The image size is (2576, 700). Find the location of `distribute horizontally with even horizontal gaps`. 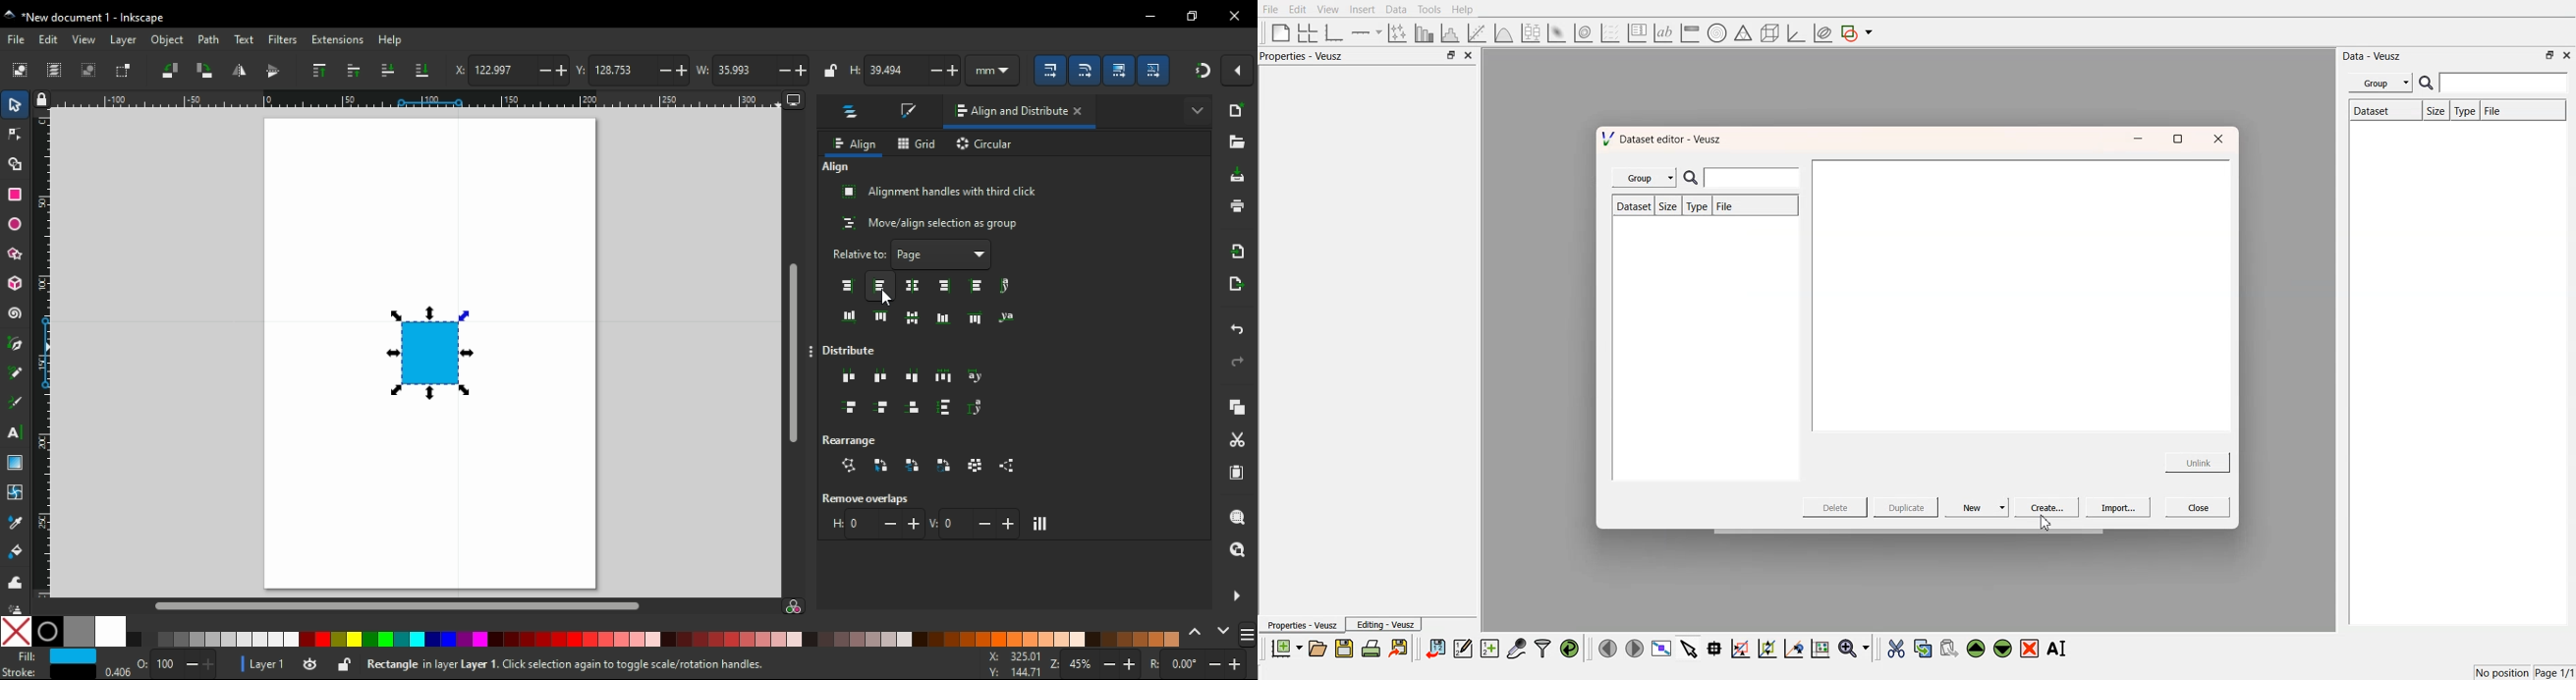

distribute horizontally with even horizontal gaps is located at coordinates (945, 378).